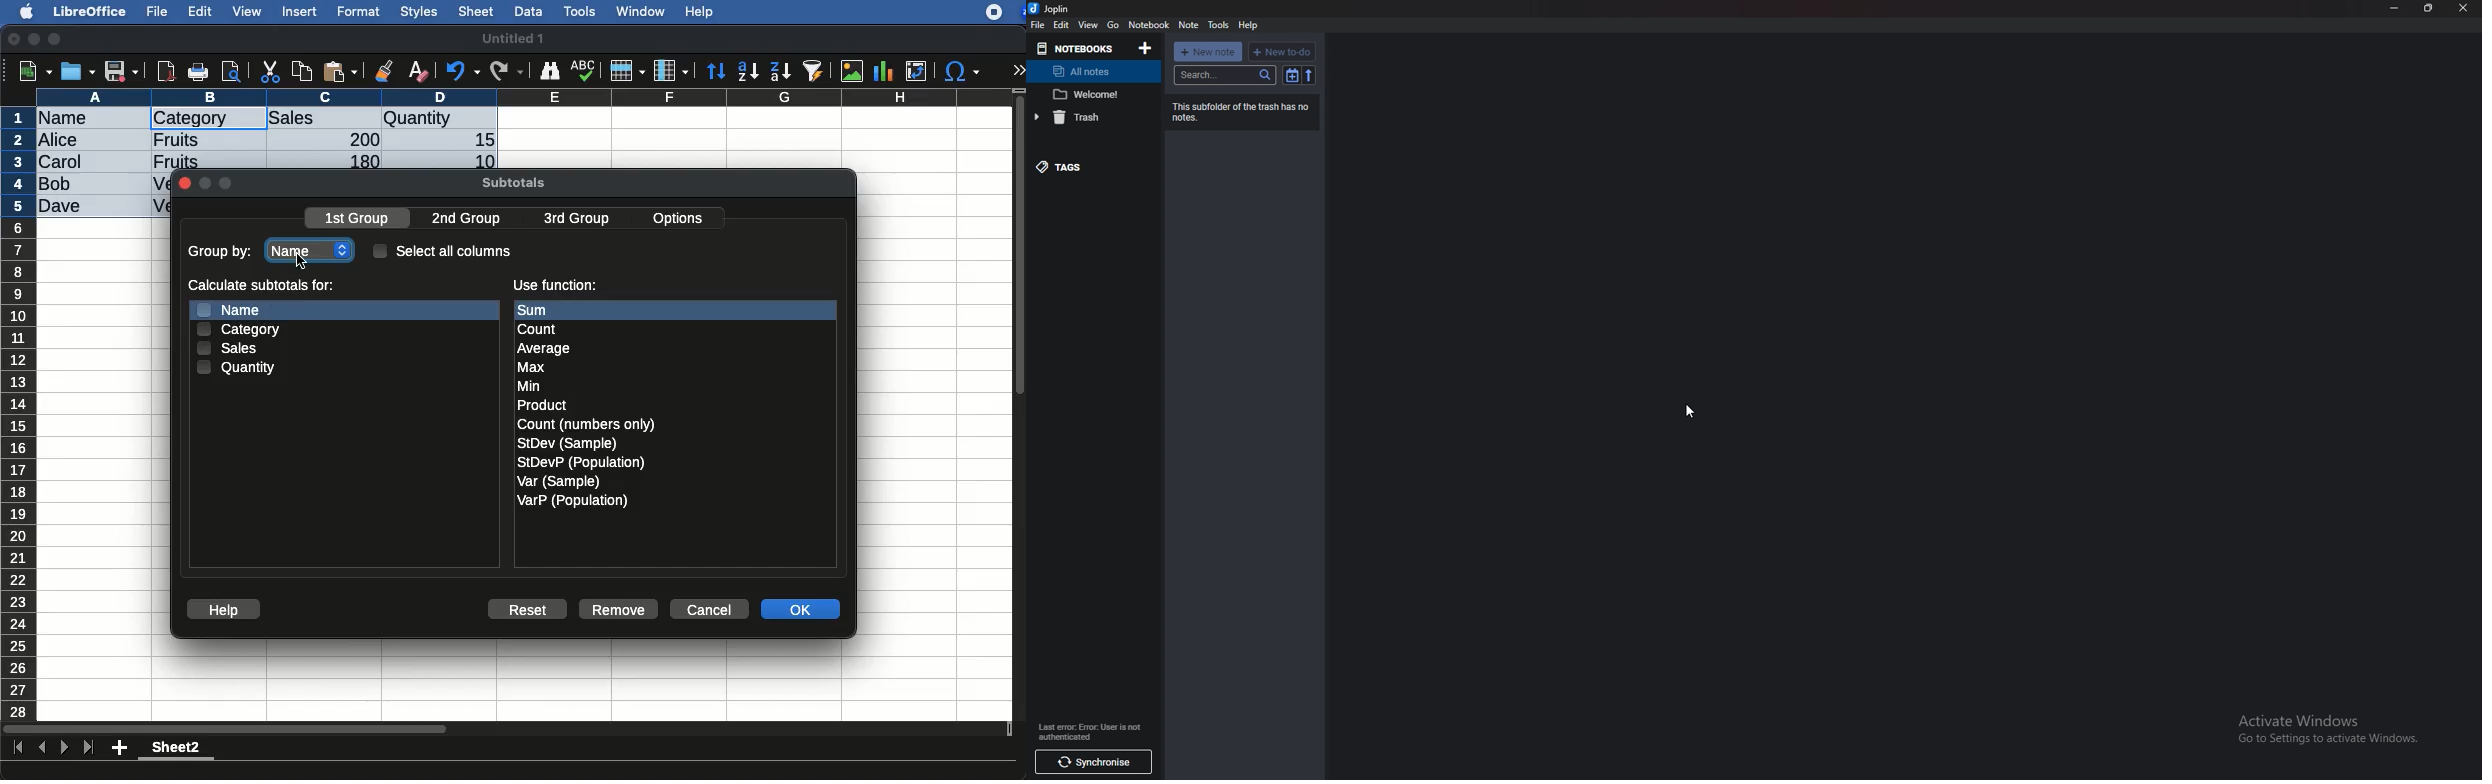 Image resolution: width=2492 pixels, height=784 pixels. I want to click on category , so click(238, 329).